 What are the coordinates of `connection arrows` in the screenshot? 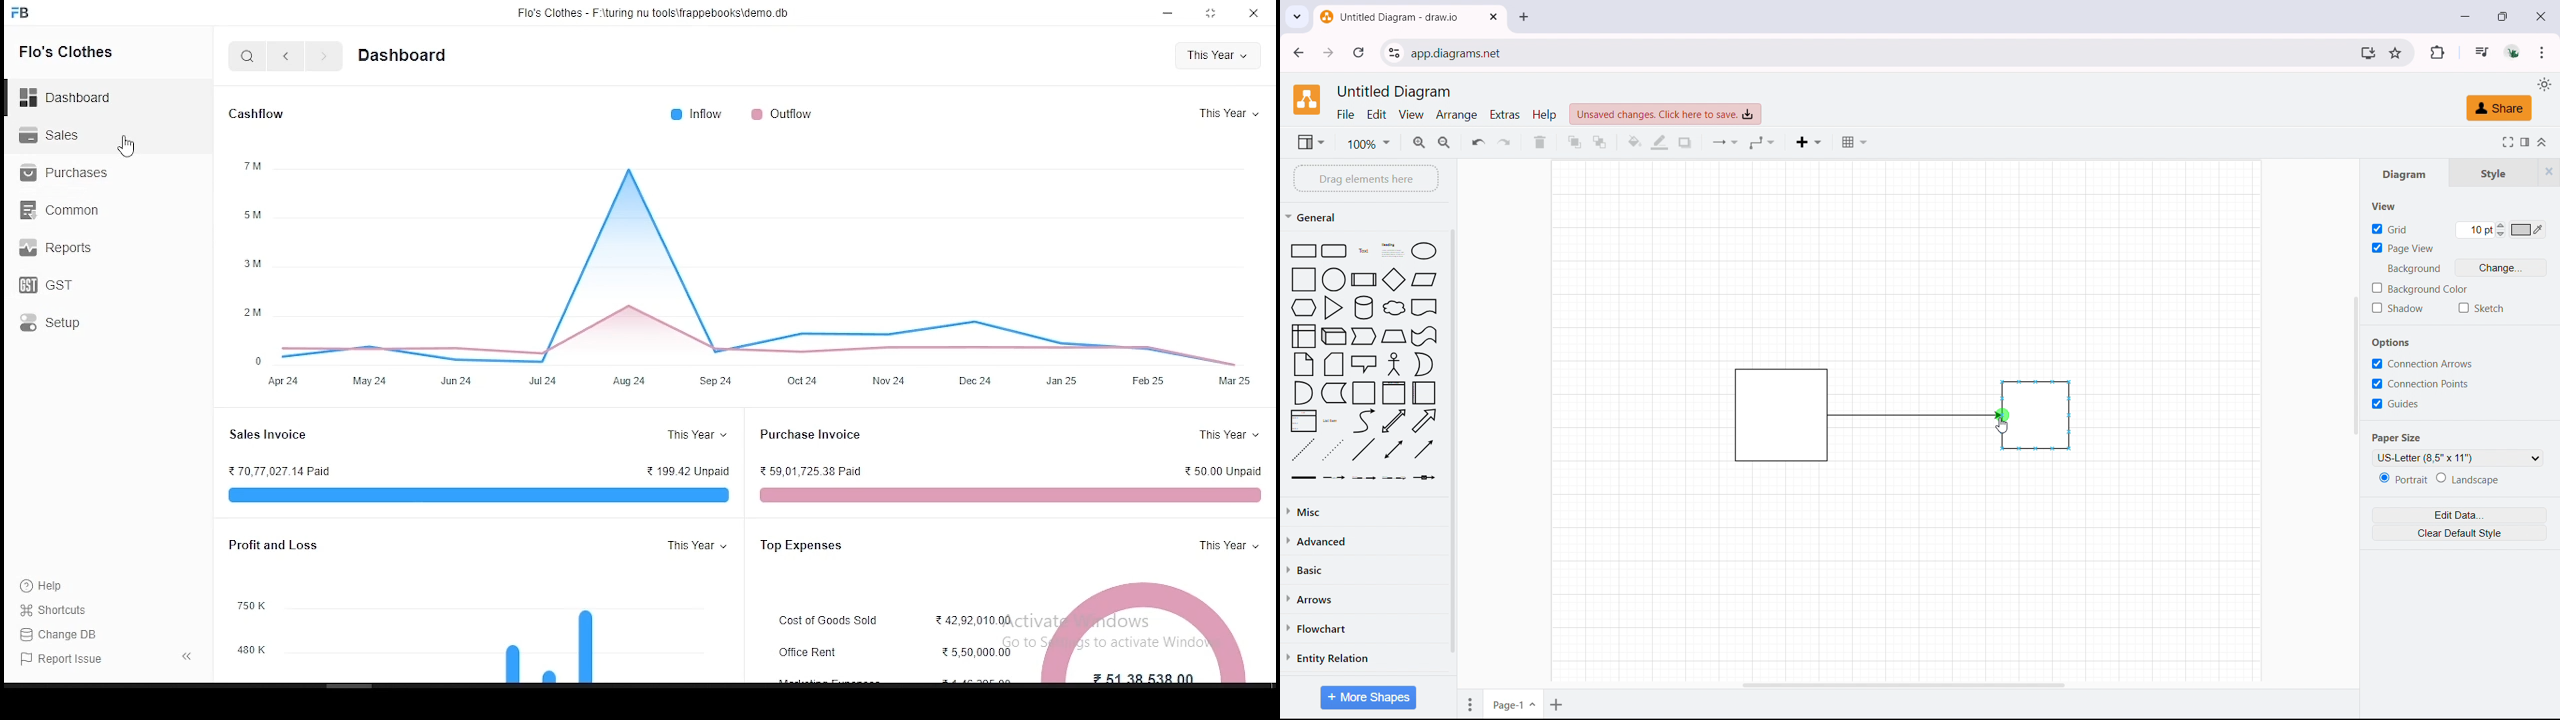 It's located at (2423, 363).